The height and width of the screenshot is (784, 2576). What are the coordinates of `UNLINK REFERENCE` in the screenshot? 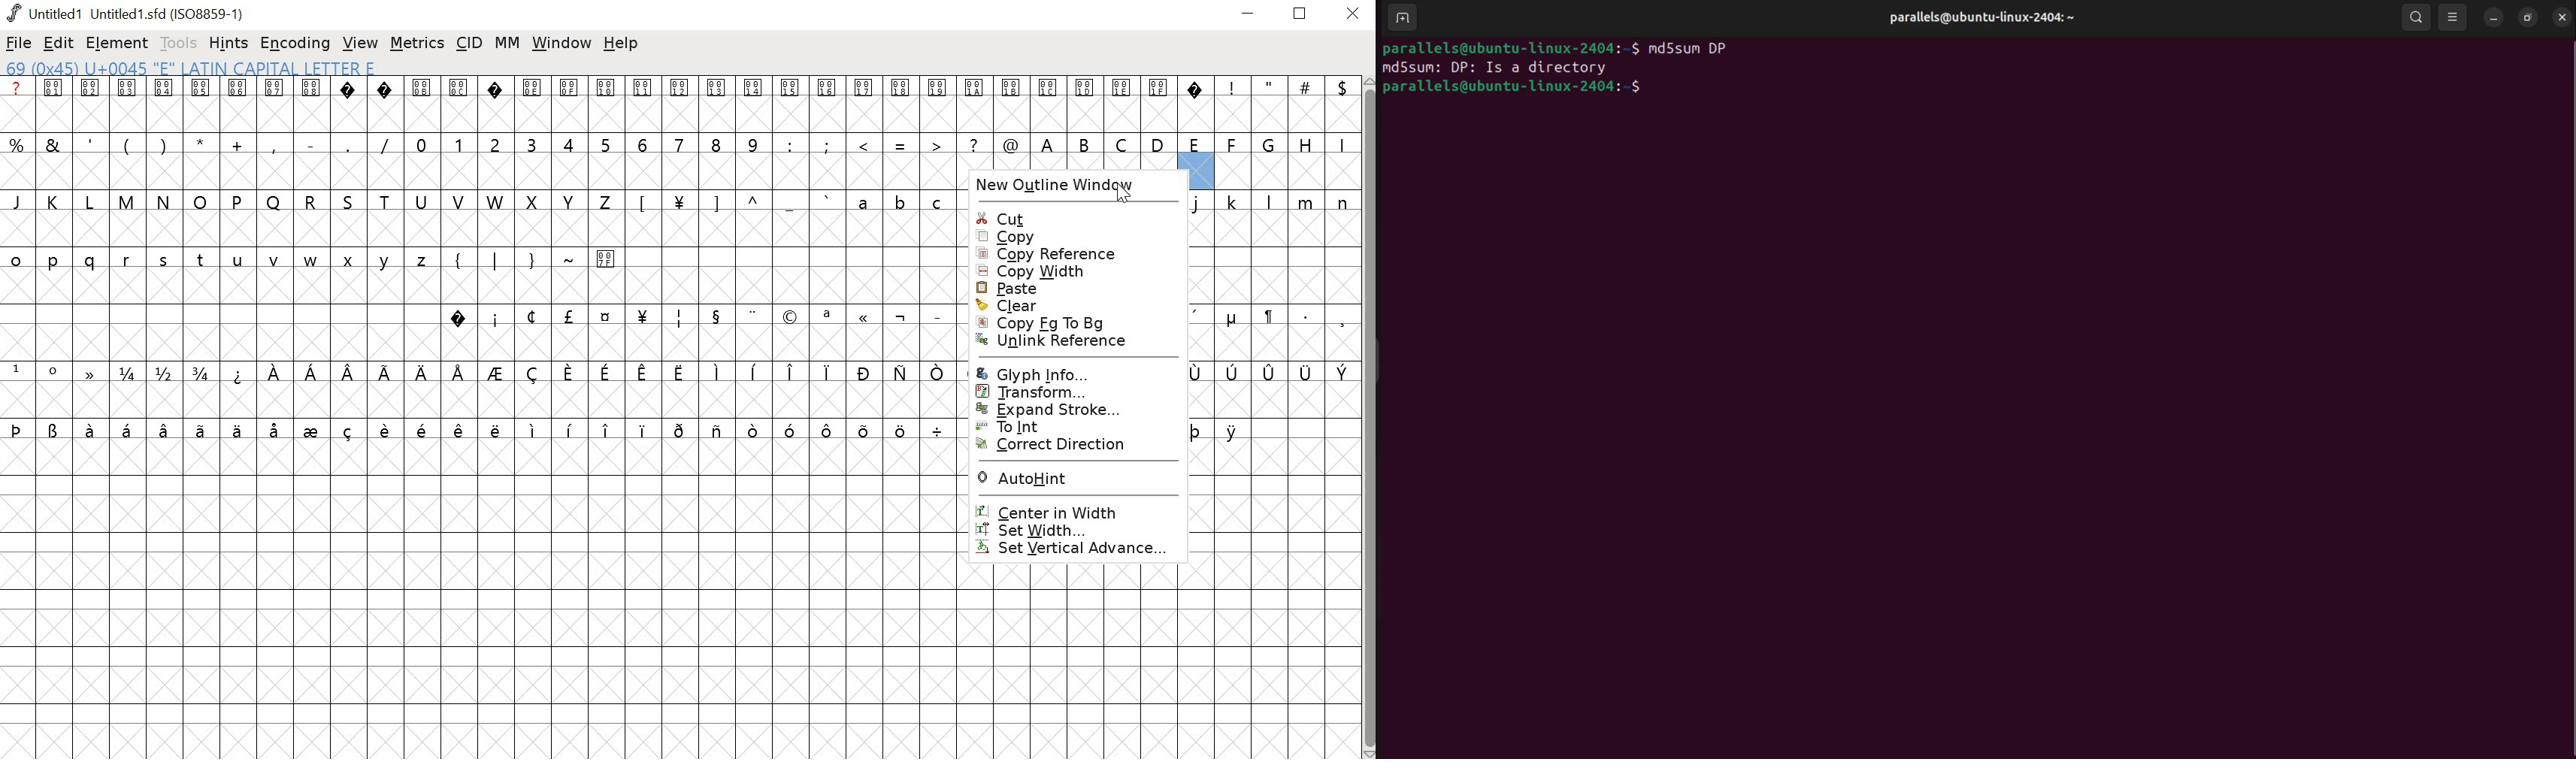 It's located at (1072, 343).